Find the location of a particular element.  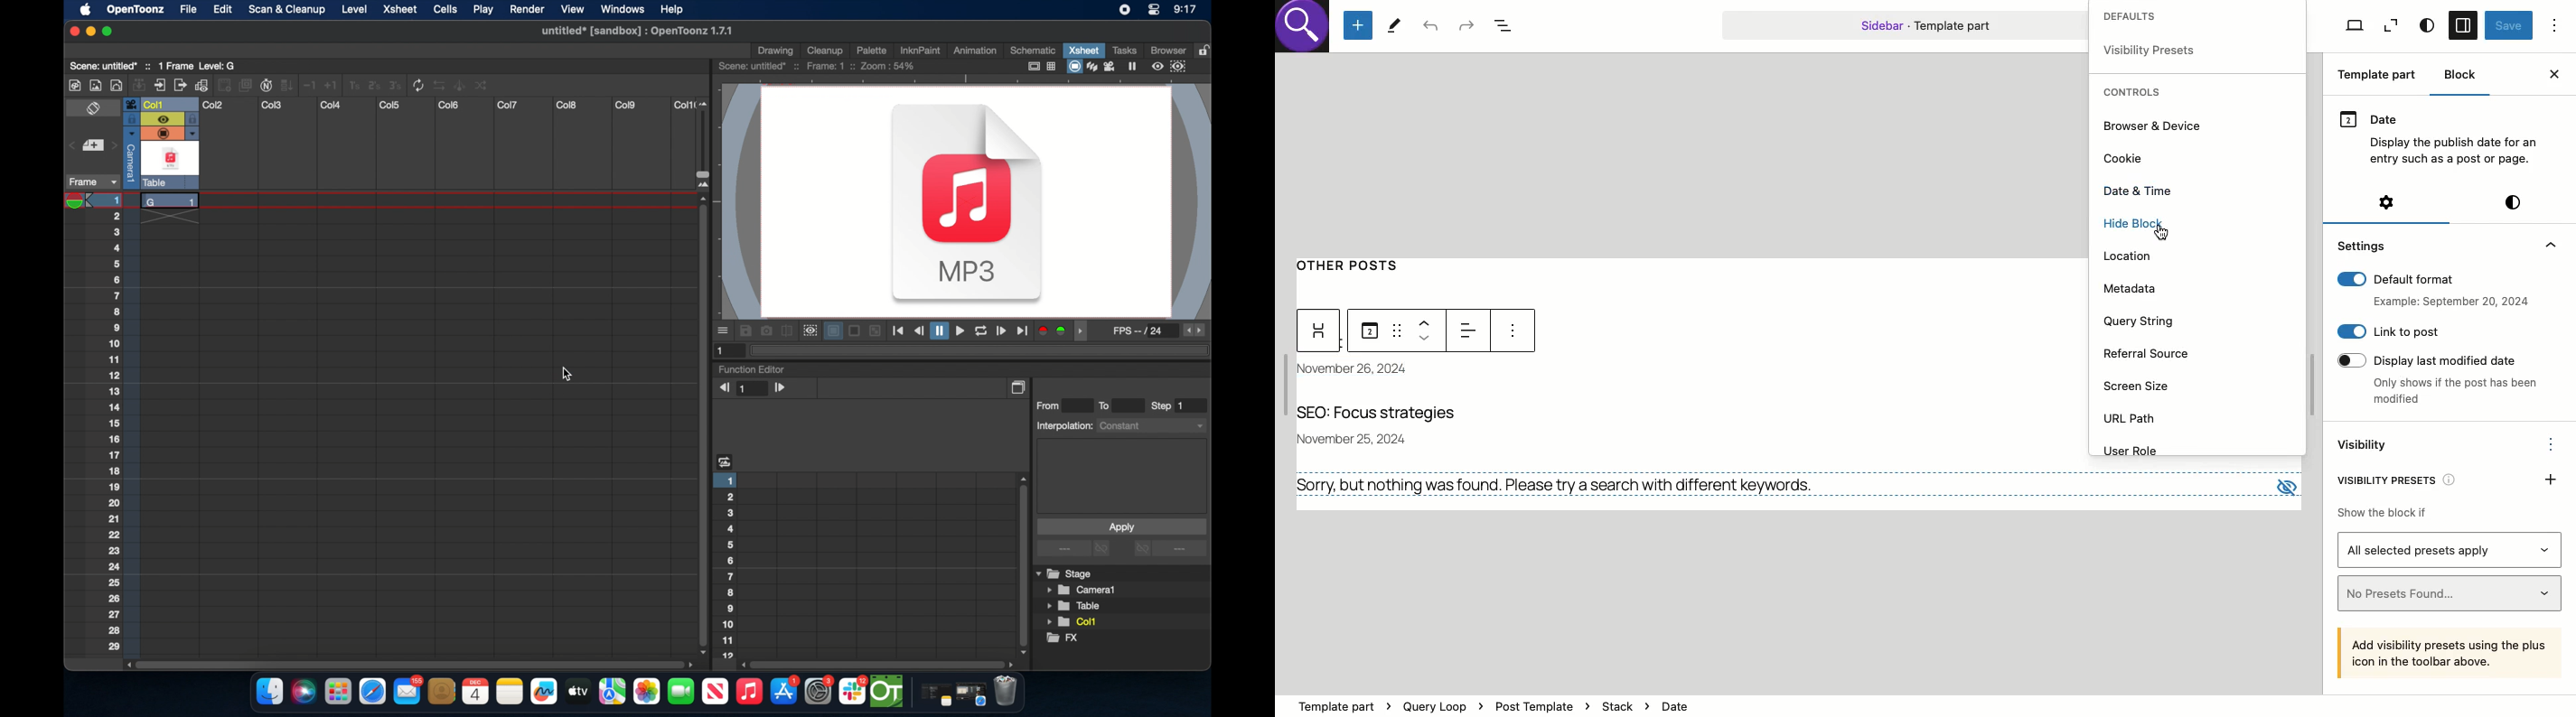

Metadata is located at coordinates (2132, 288).